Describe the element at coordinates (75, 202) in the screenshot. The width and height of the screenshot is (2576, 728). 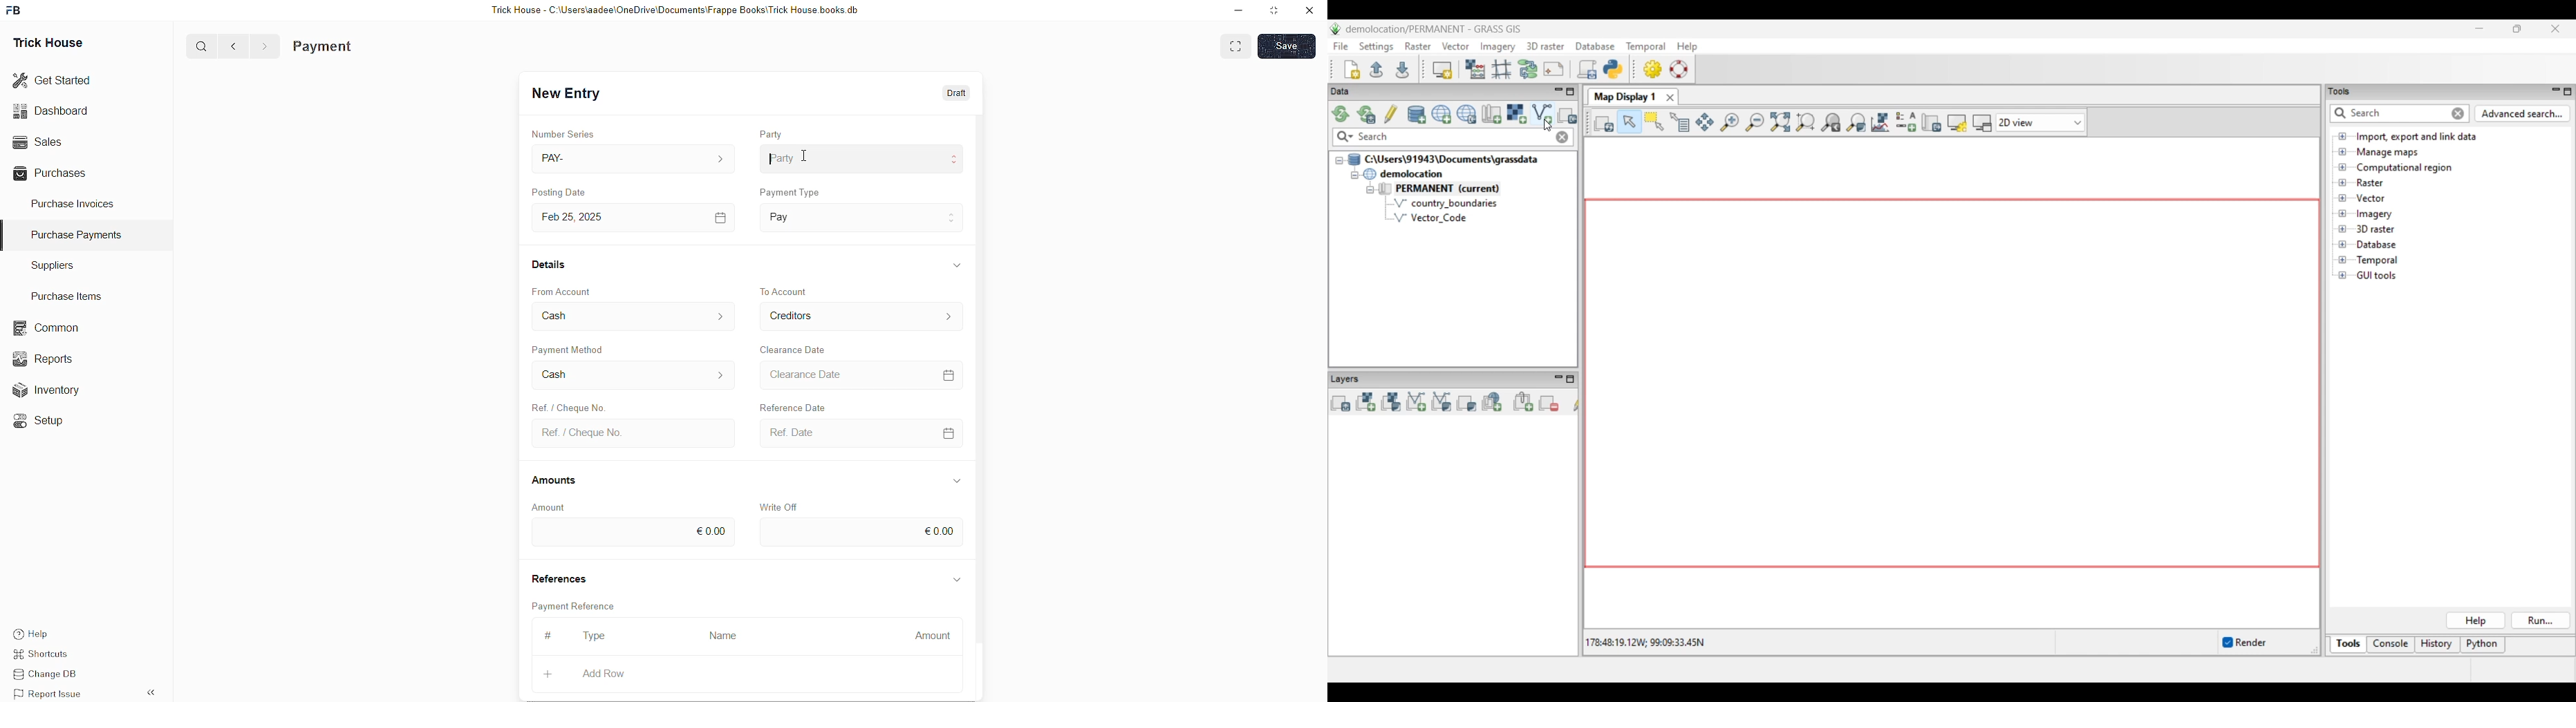
I see `Purchase Invoices` at that location.